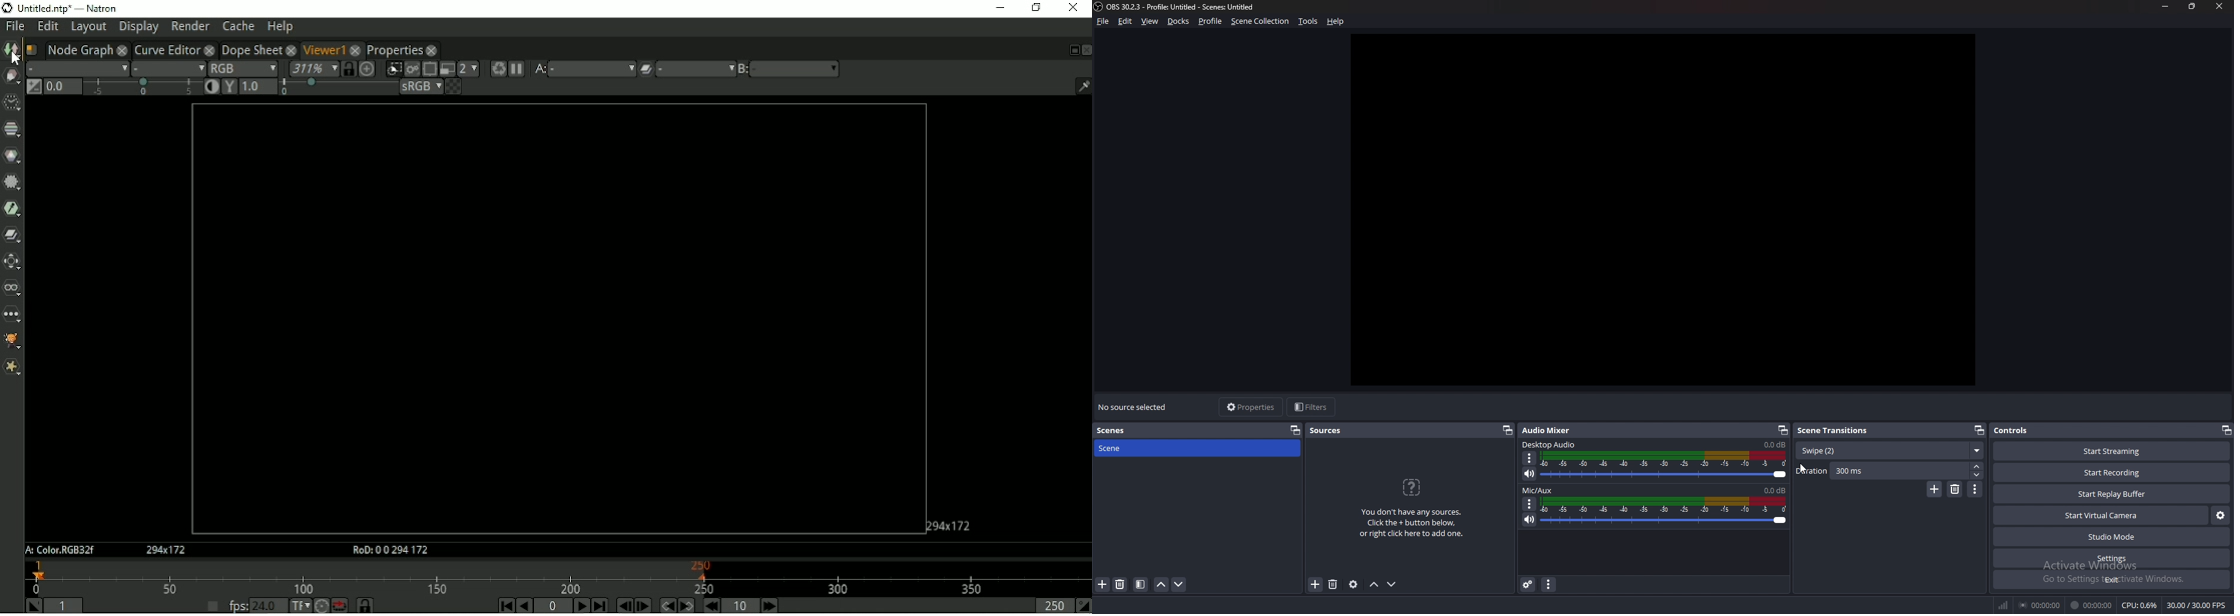 The image size is (2240, 616). I want to click on pop out, so click(1783, 431).